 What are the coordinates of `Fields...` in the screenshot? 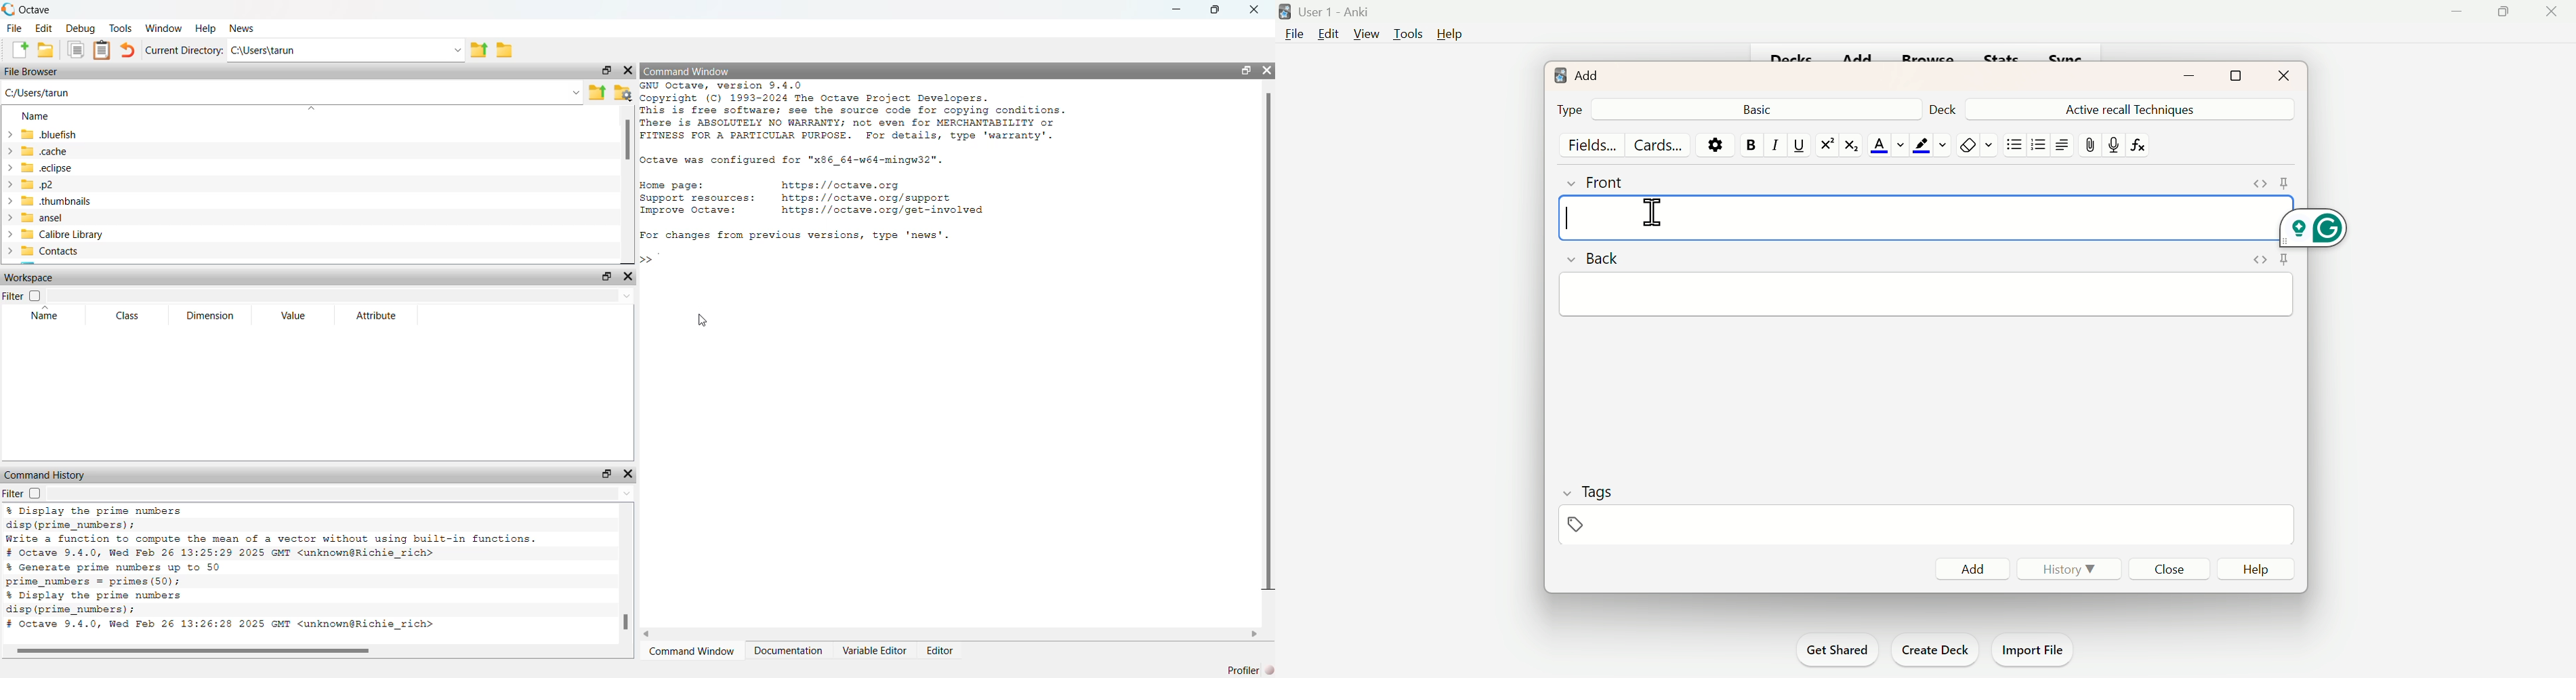 It's located at (1592, 144).